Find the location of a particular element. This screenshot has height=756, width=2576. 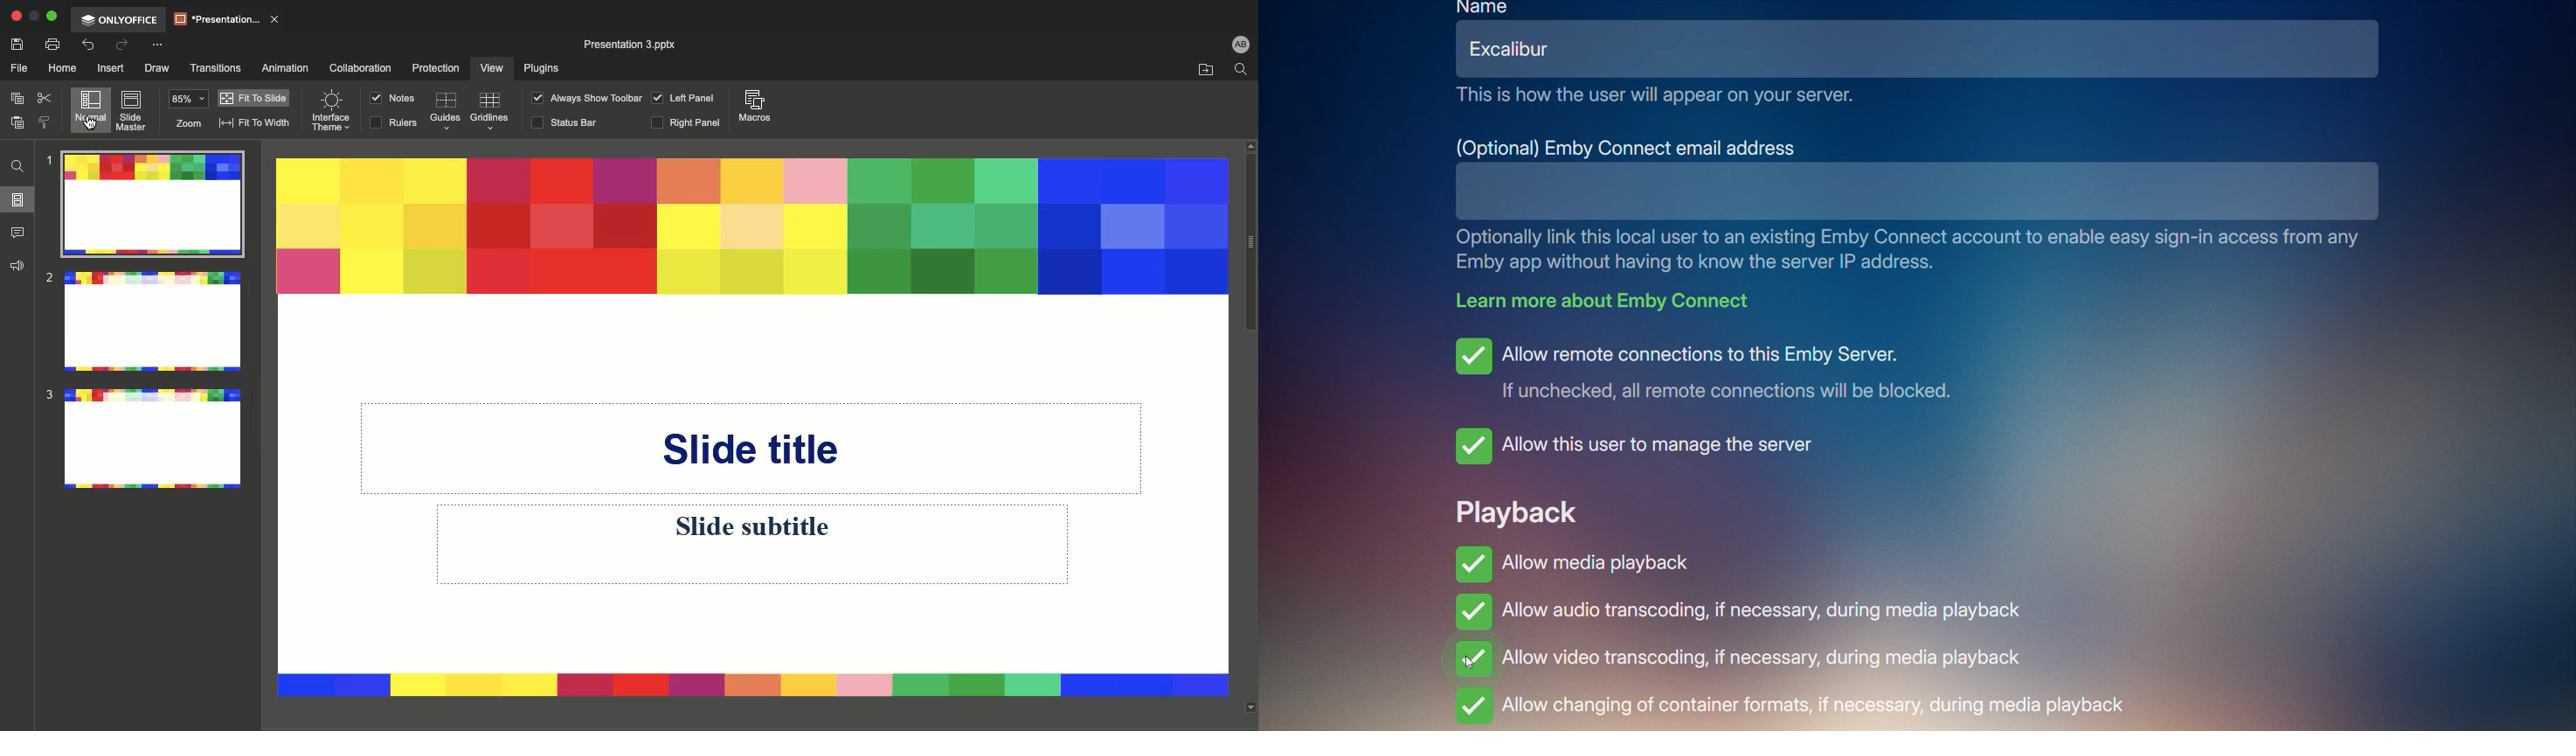

Insert is located at coordinates (110, 66).